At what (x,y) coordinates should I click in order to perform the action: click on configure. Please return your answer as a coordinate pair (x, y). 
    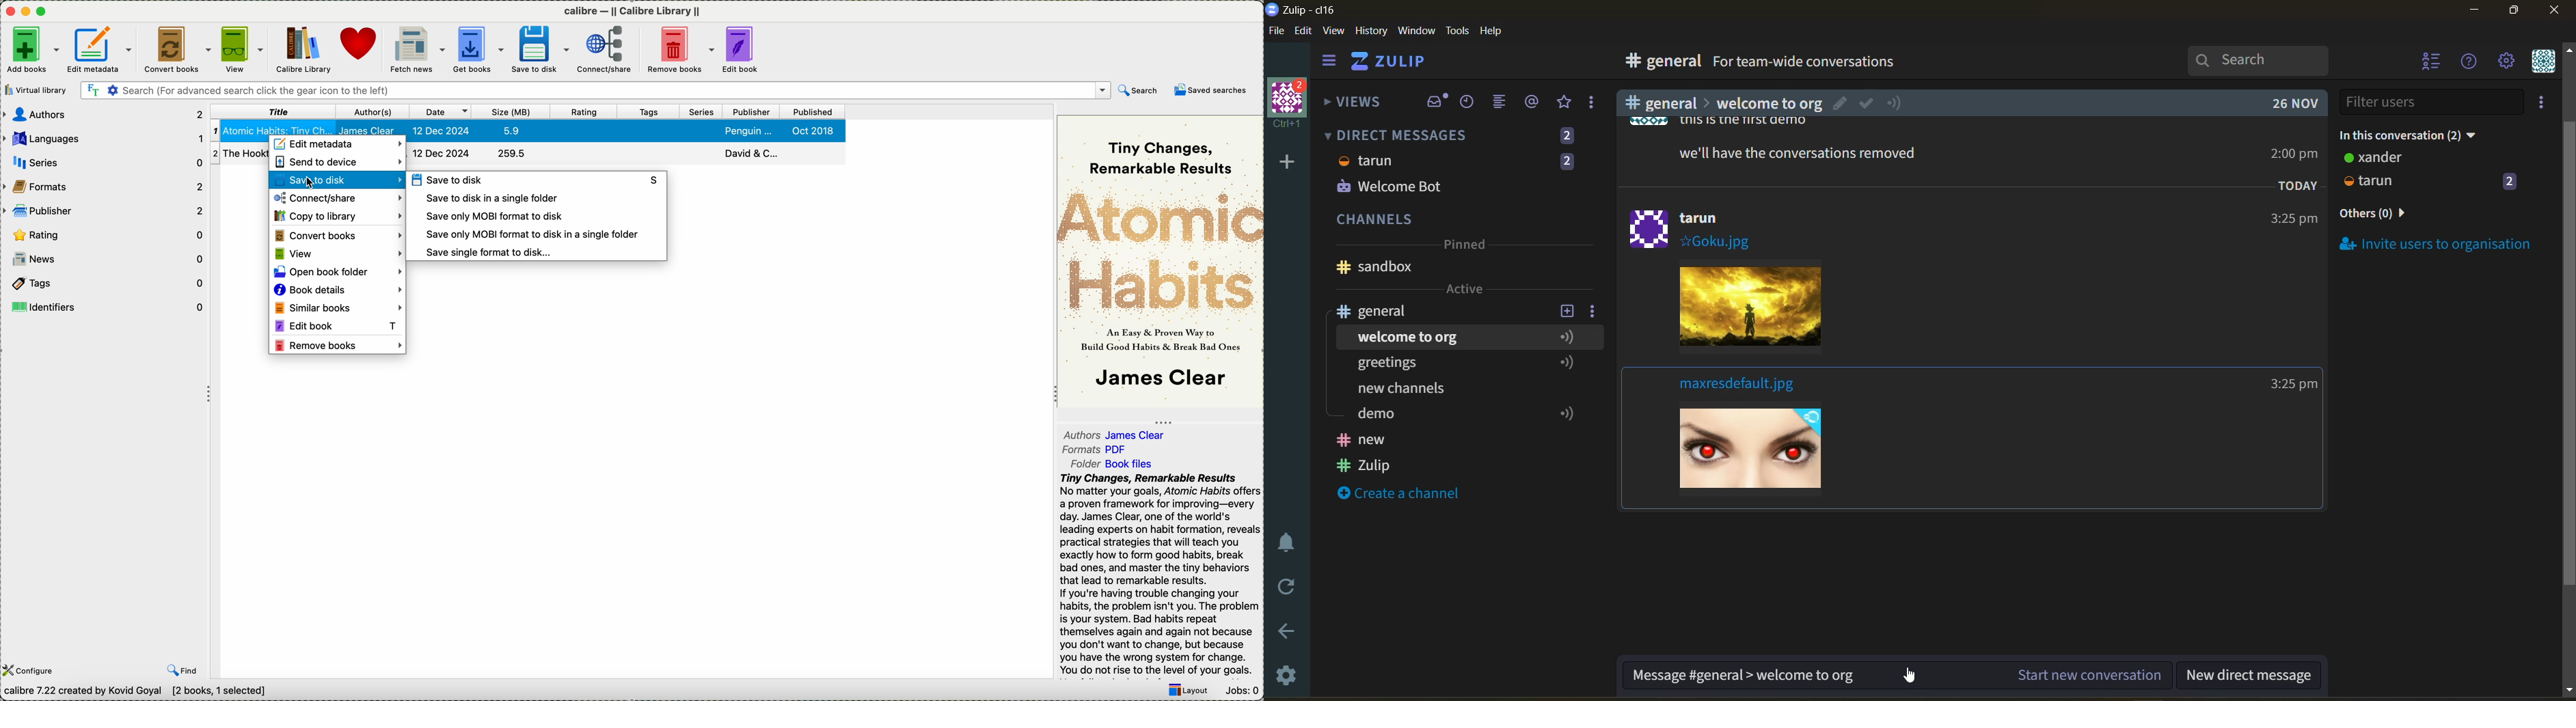
    Looking at the image, I should click on (32, 670).